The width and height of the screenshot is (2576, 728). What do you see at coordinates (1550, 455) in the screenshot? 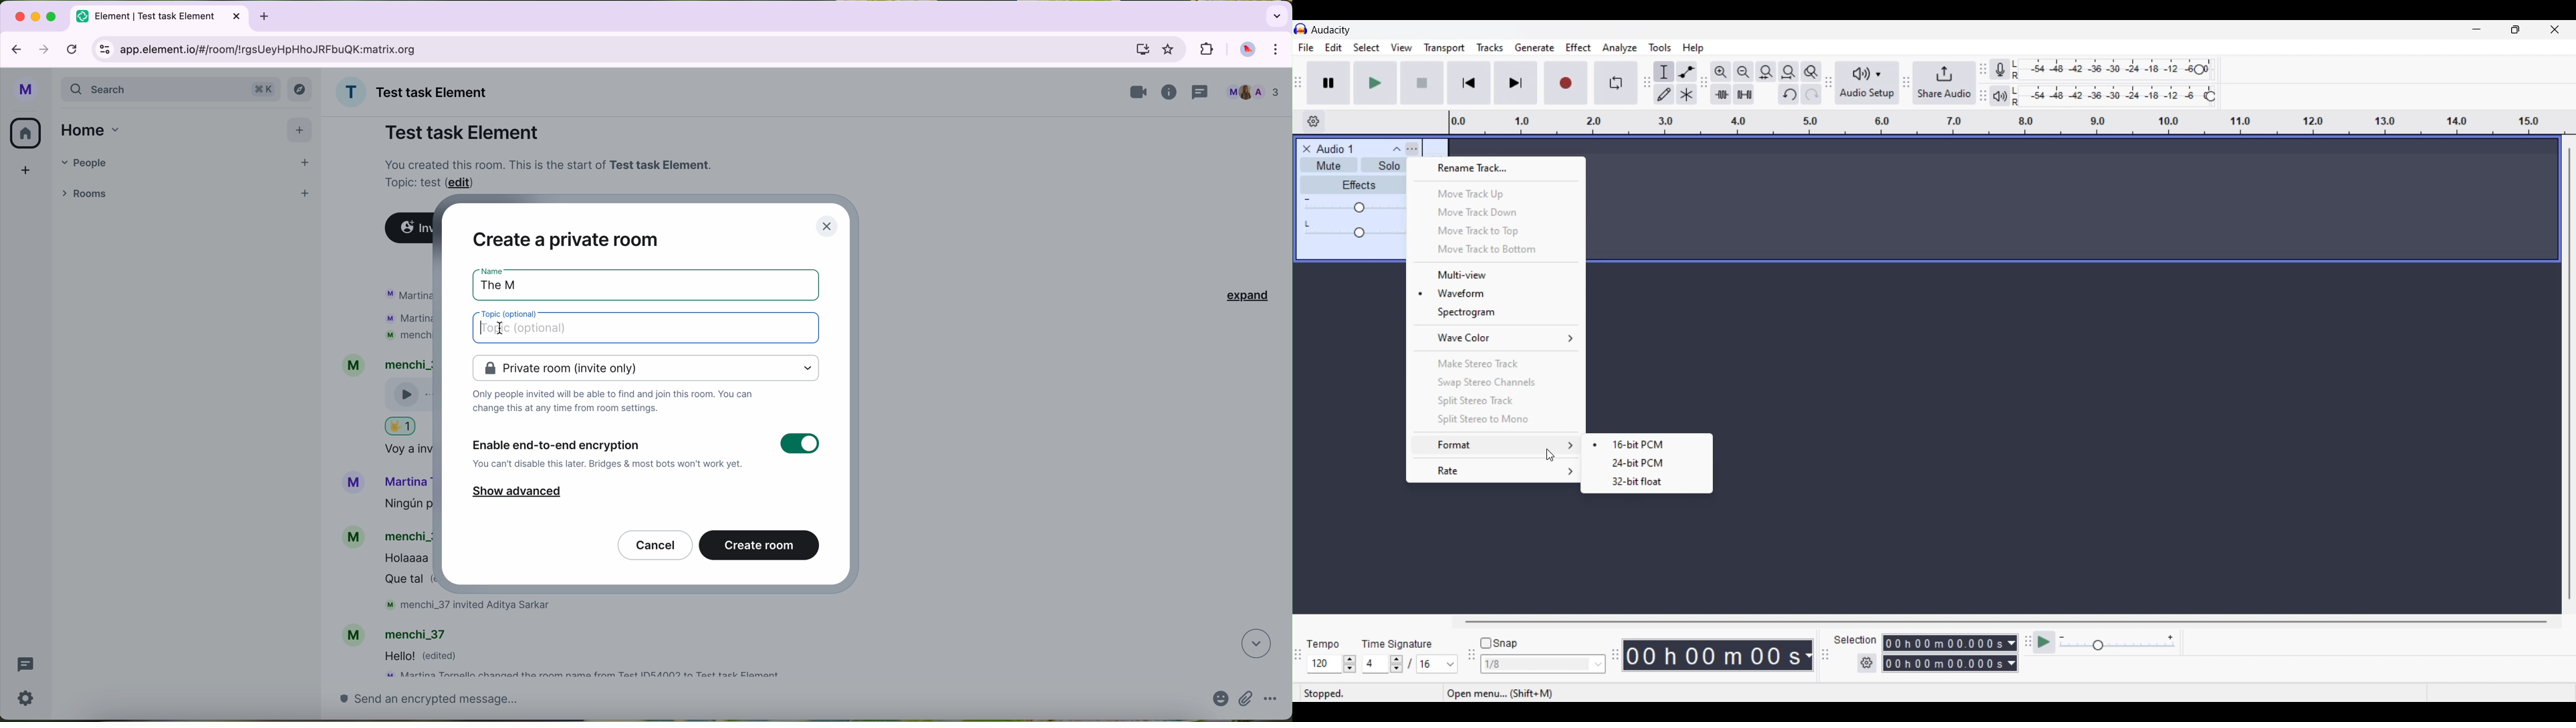
I see `Cursor position unchanged` at bounding box center [1550, 455].